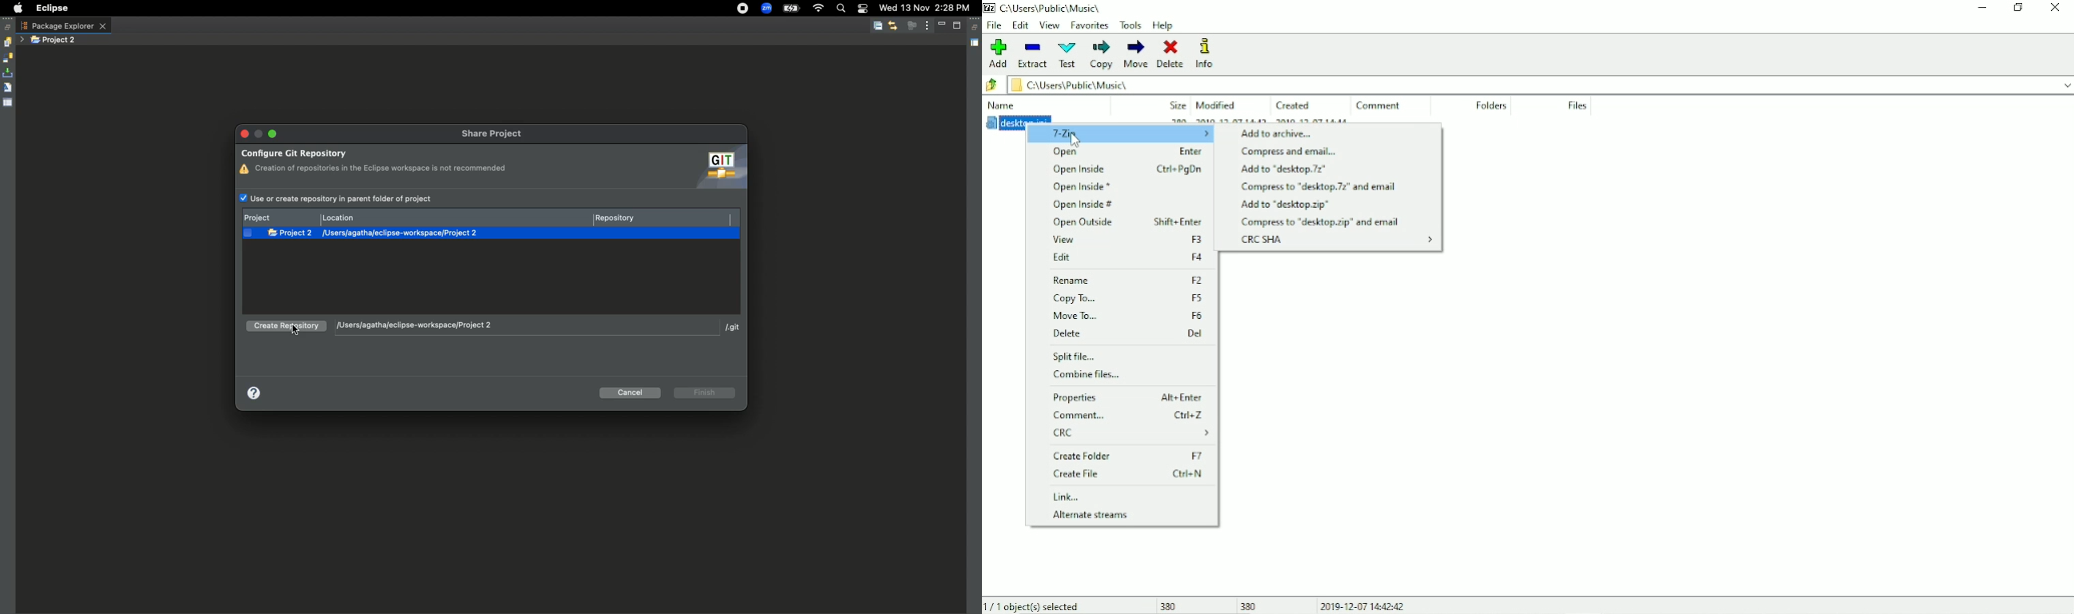 Image resolution: width=2100 pixels, height=616 pixels. What do you see at coordinates (992, 86) in the screenshot?
I see `Back` at bounding box center [992, 86].